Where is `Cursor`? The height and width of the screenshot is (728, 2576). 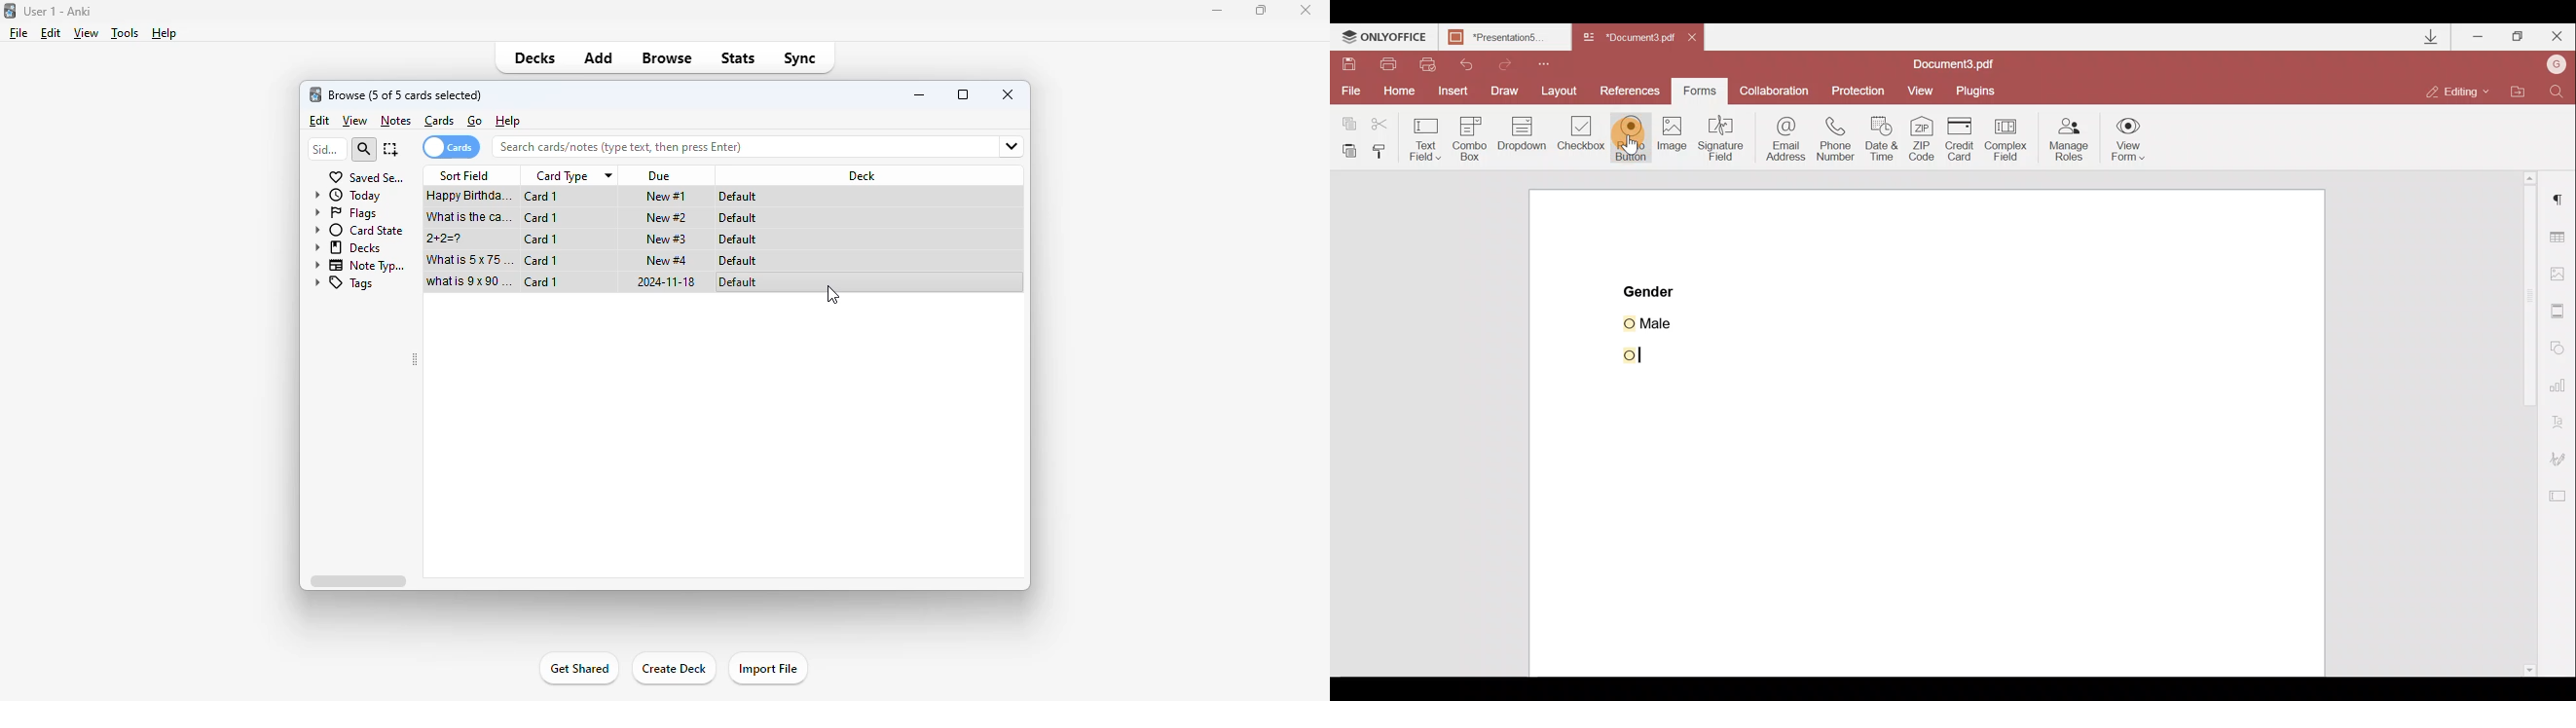 Cursor is located at coordinates (1640, 141).